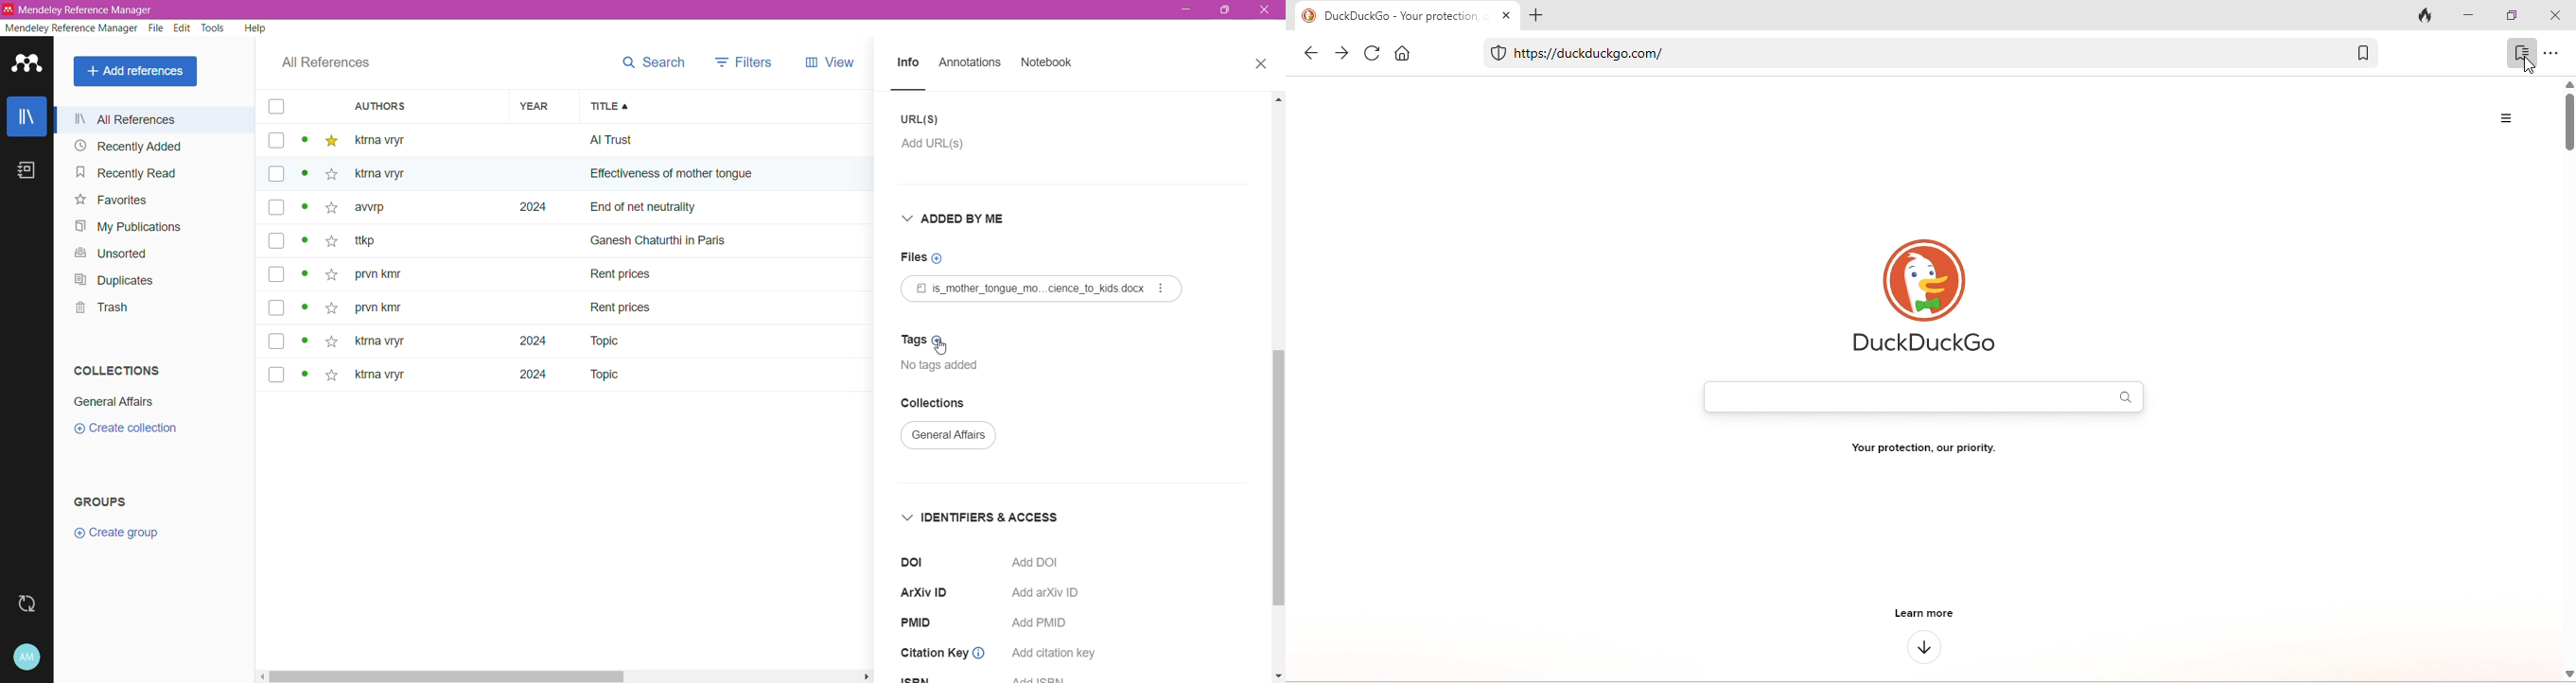  I want to click on all trust, so click(683, 140).